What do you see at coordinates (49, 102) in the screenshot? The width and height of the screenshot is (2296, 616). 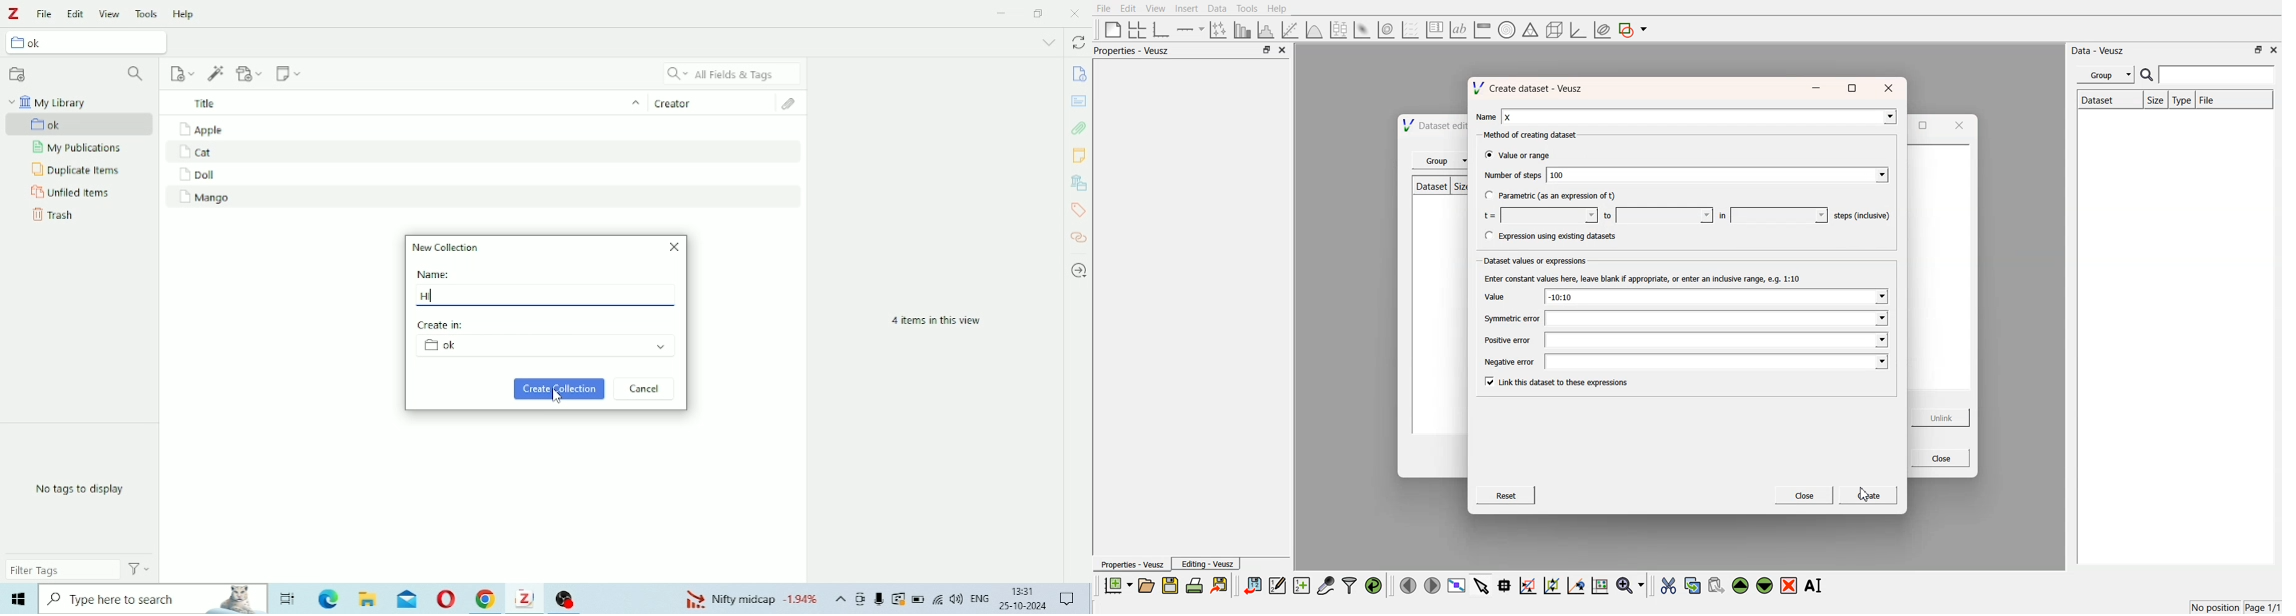 I see `My Library` at bounding box center [49, 102].